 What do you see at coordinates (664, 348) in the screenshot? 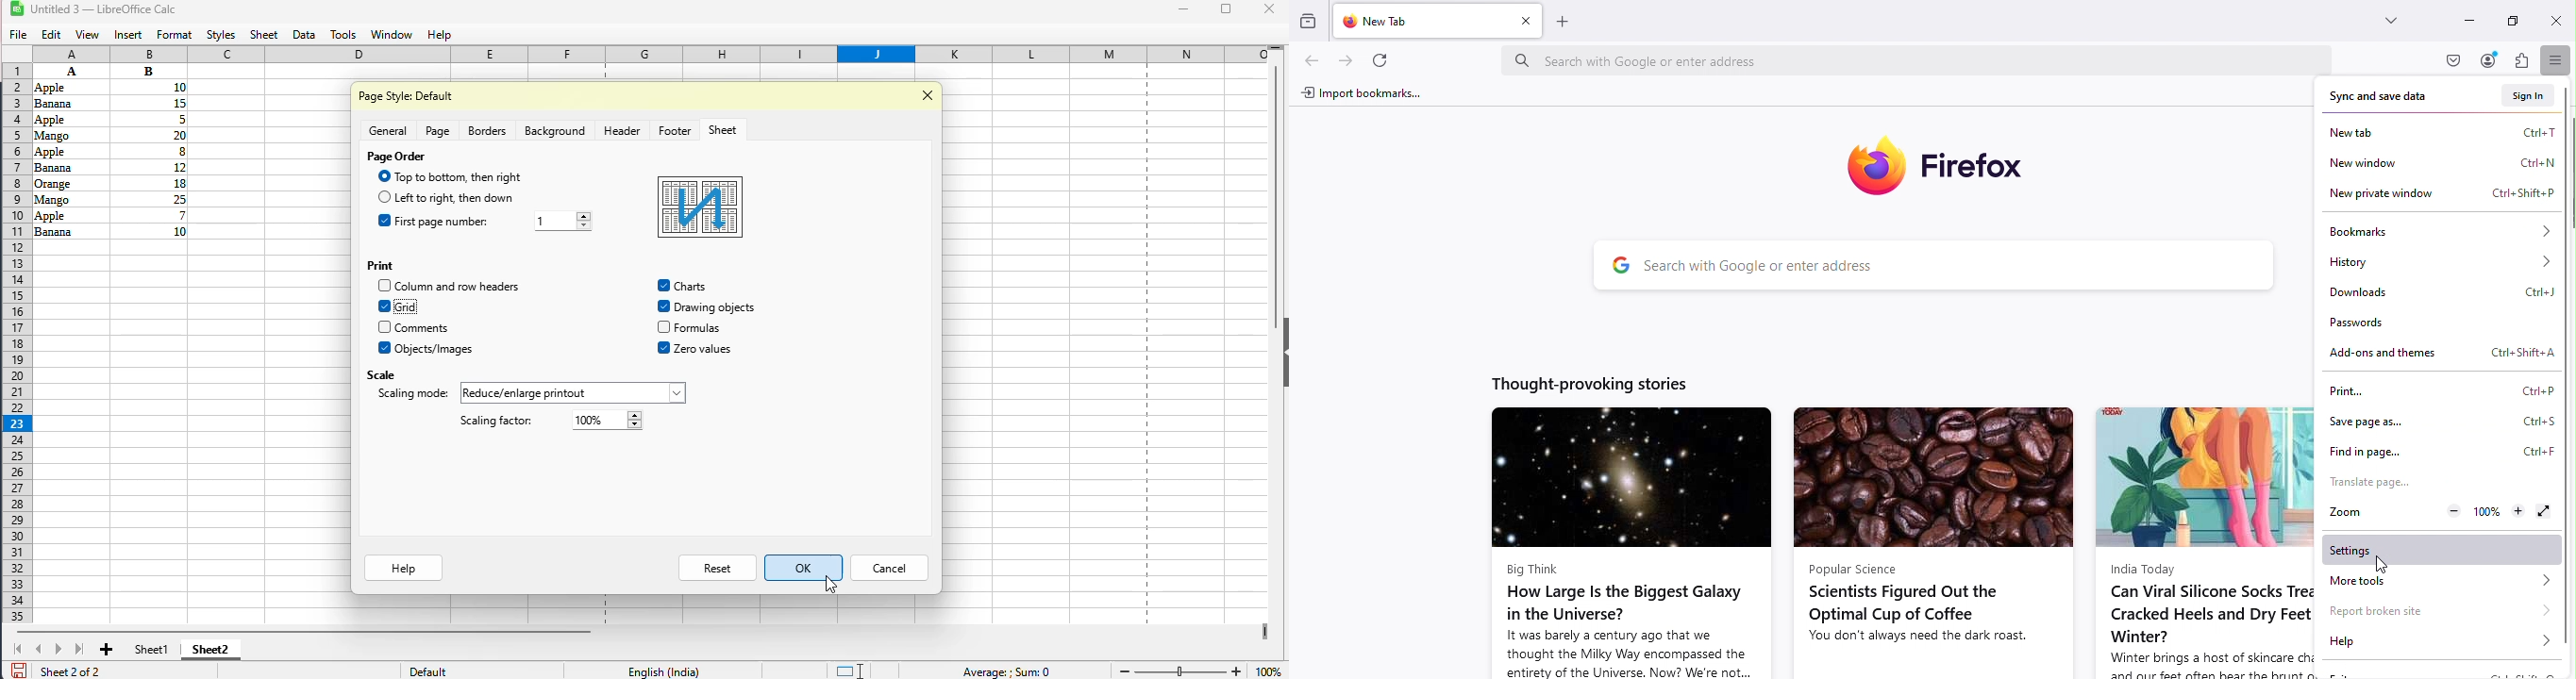
I see `zero values` at bounding box center [664, 348].